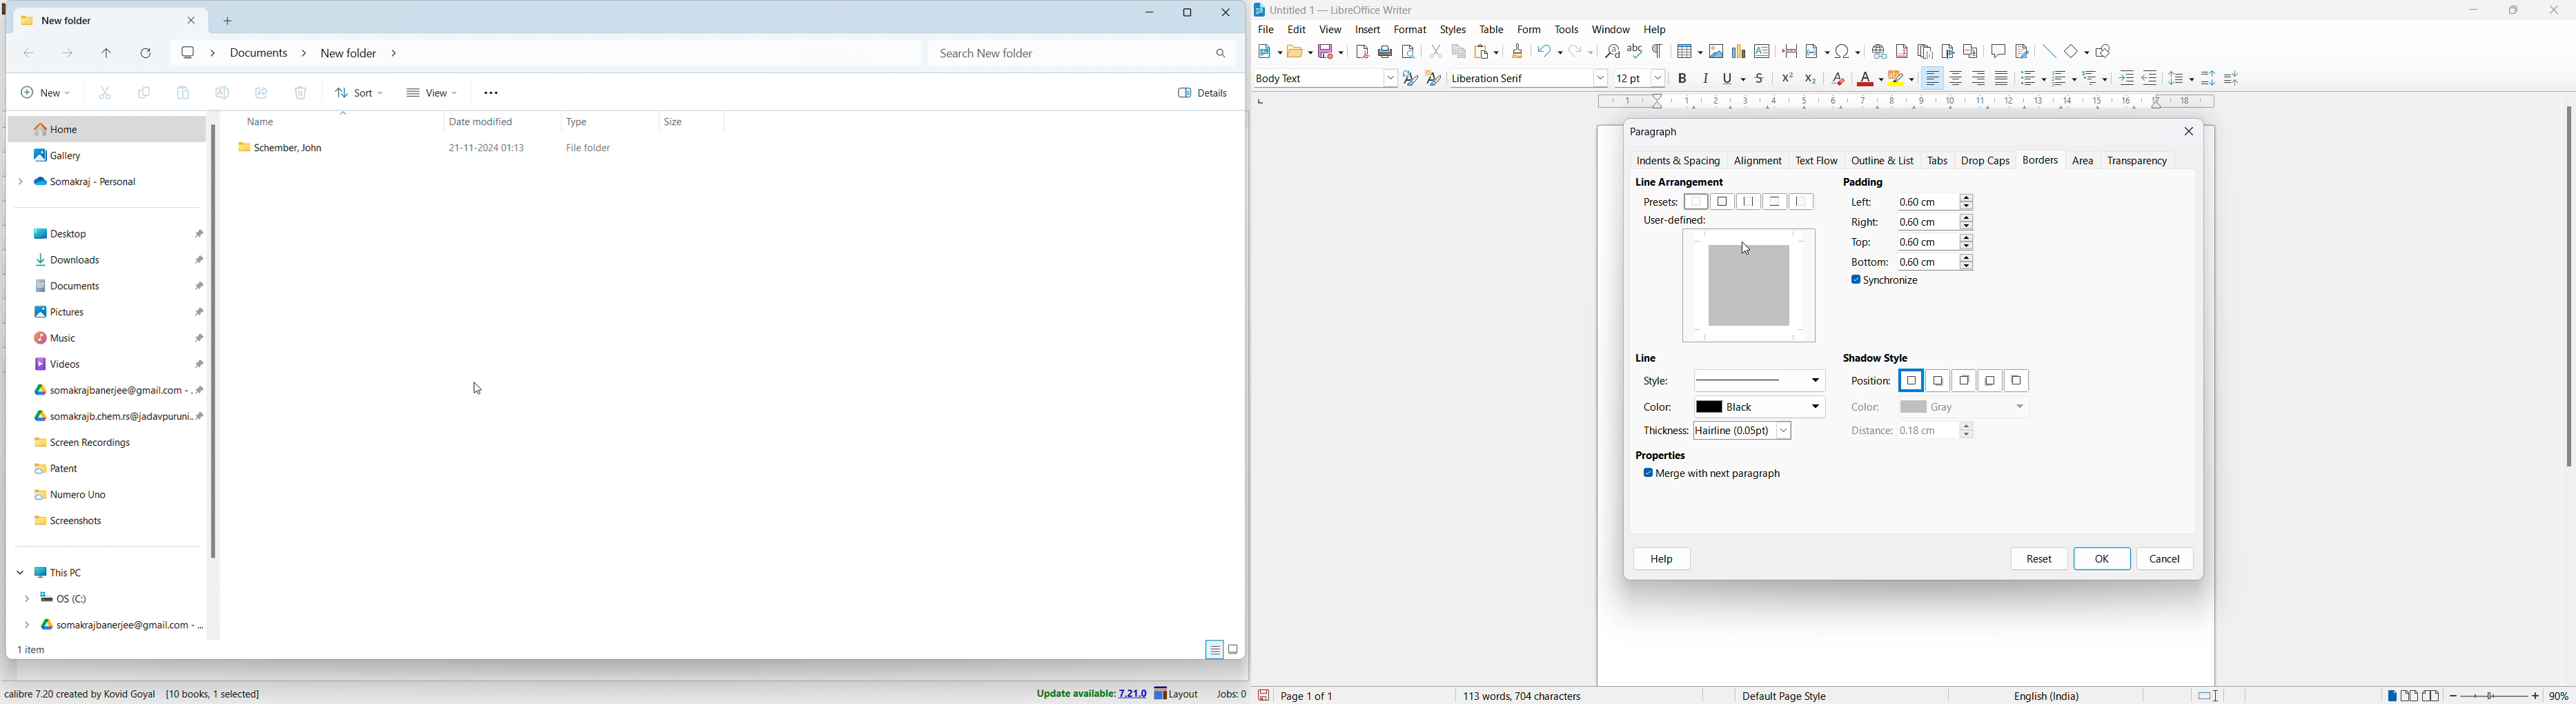 The image size is (2576, 728). I want to click on value, so click(1936, 240).